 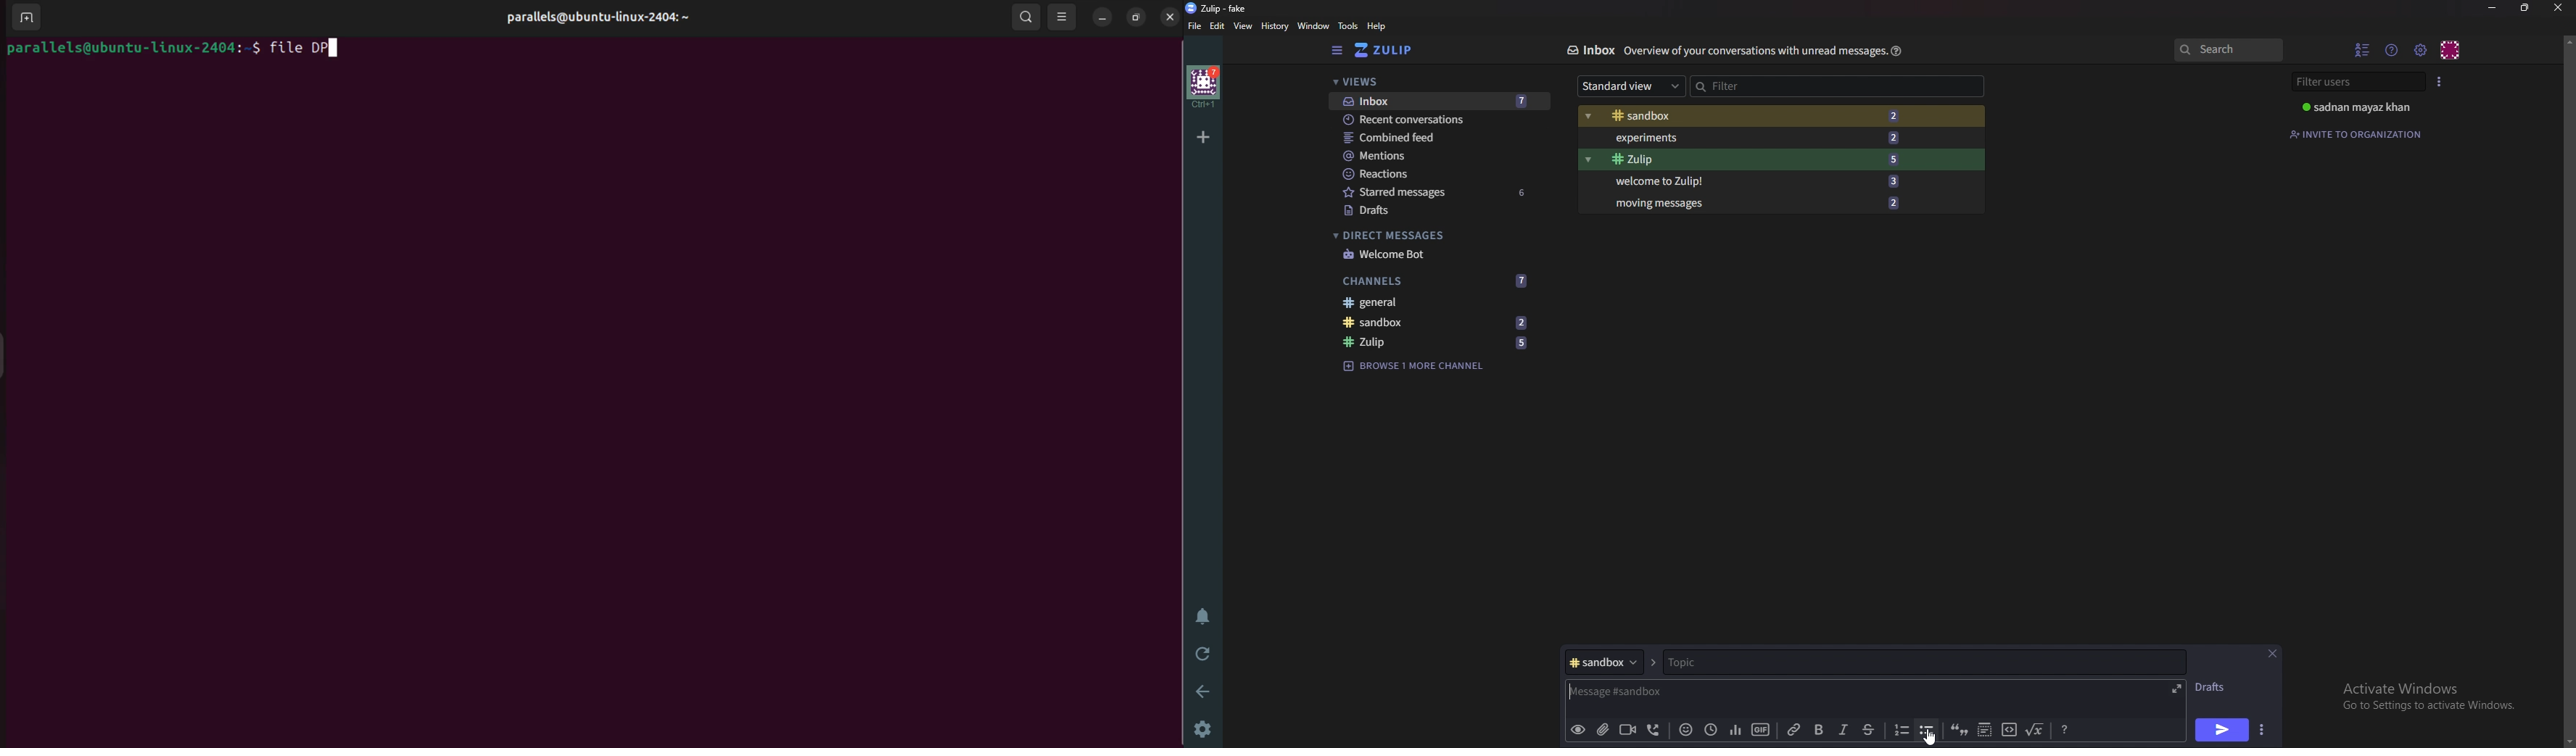 What do you see at coordinates (1844, 730) in the screenshot?
I see `Italic` at bounding box center [1844, 730].